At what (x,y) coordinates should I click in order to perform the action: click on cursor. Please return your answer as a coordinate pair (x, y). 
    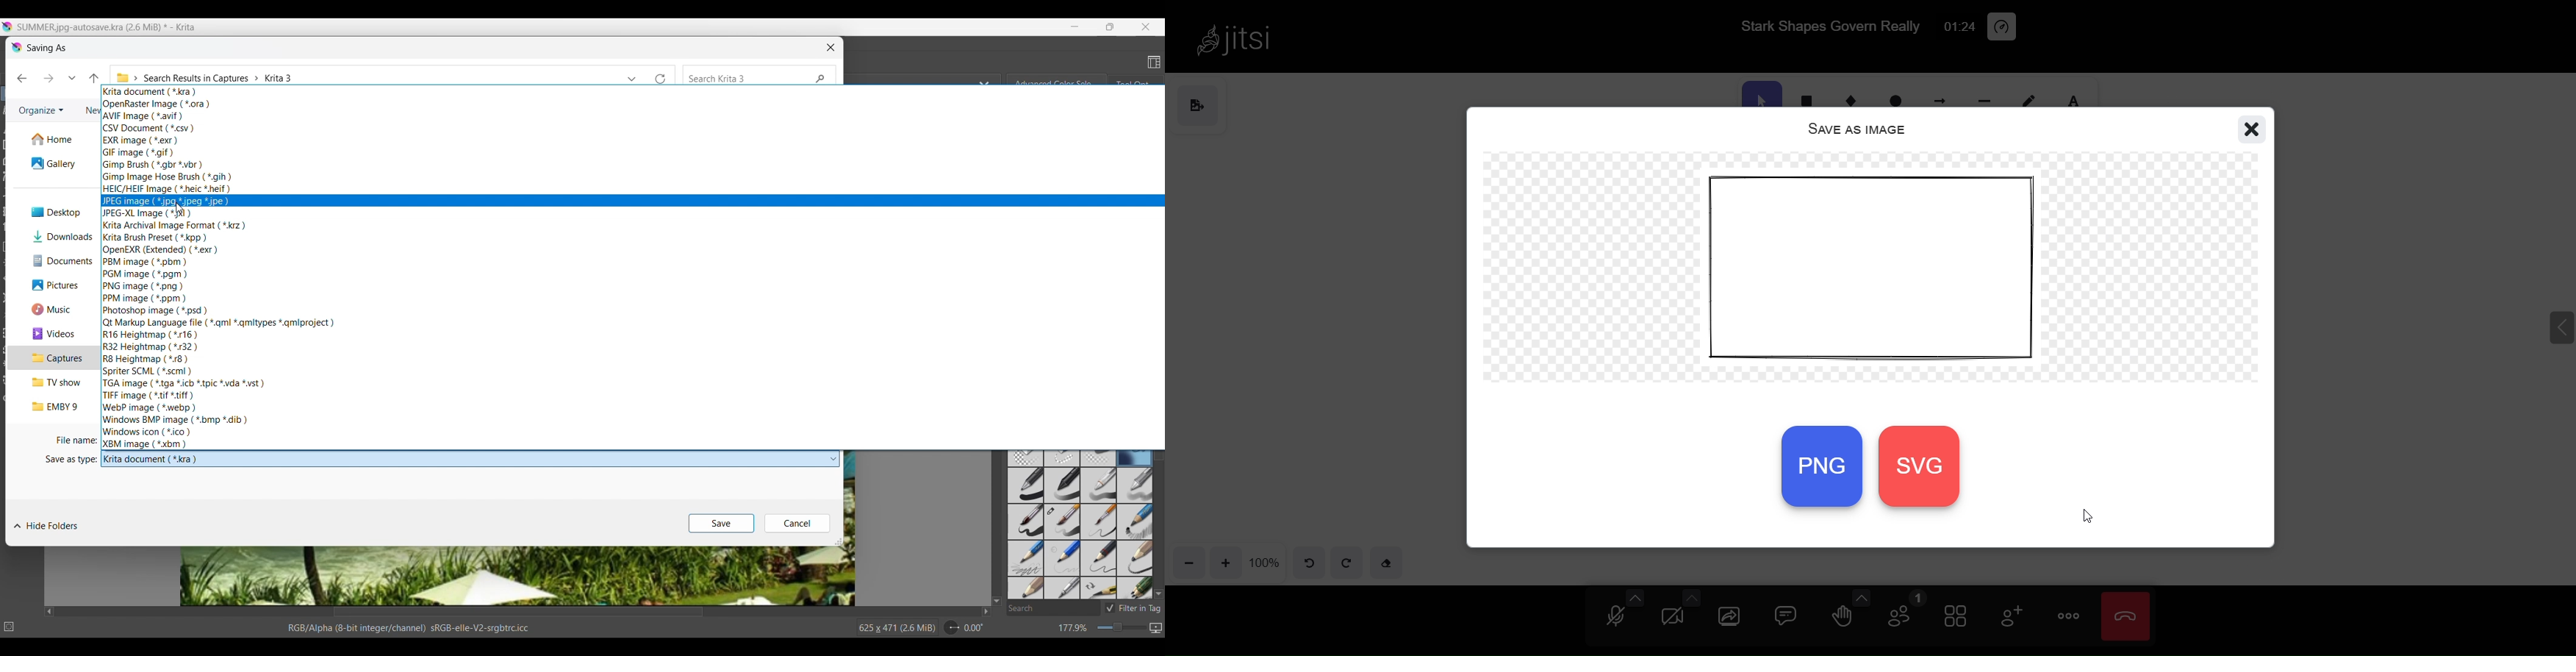
    Looking at the image, I should click on (2088, 519).